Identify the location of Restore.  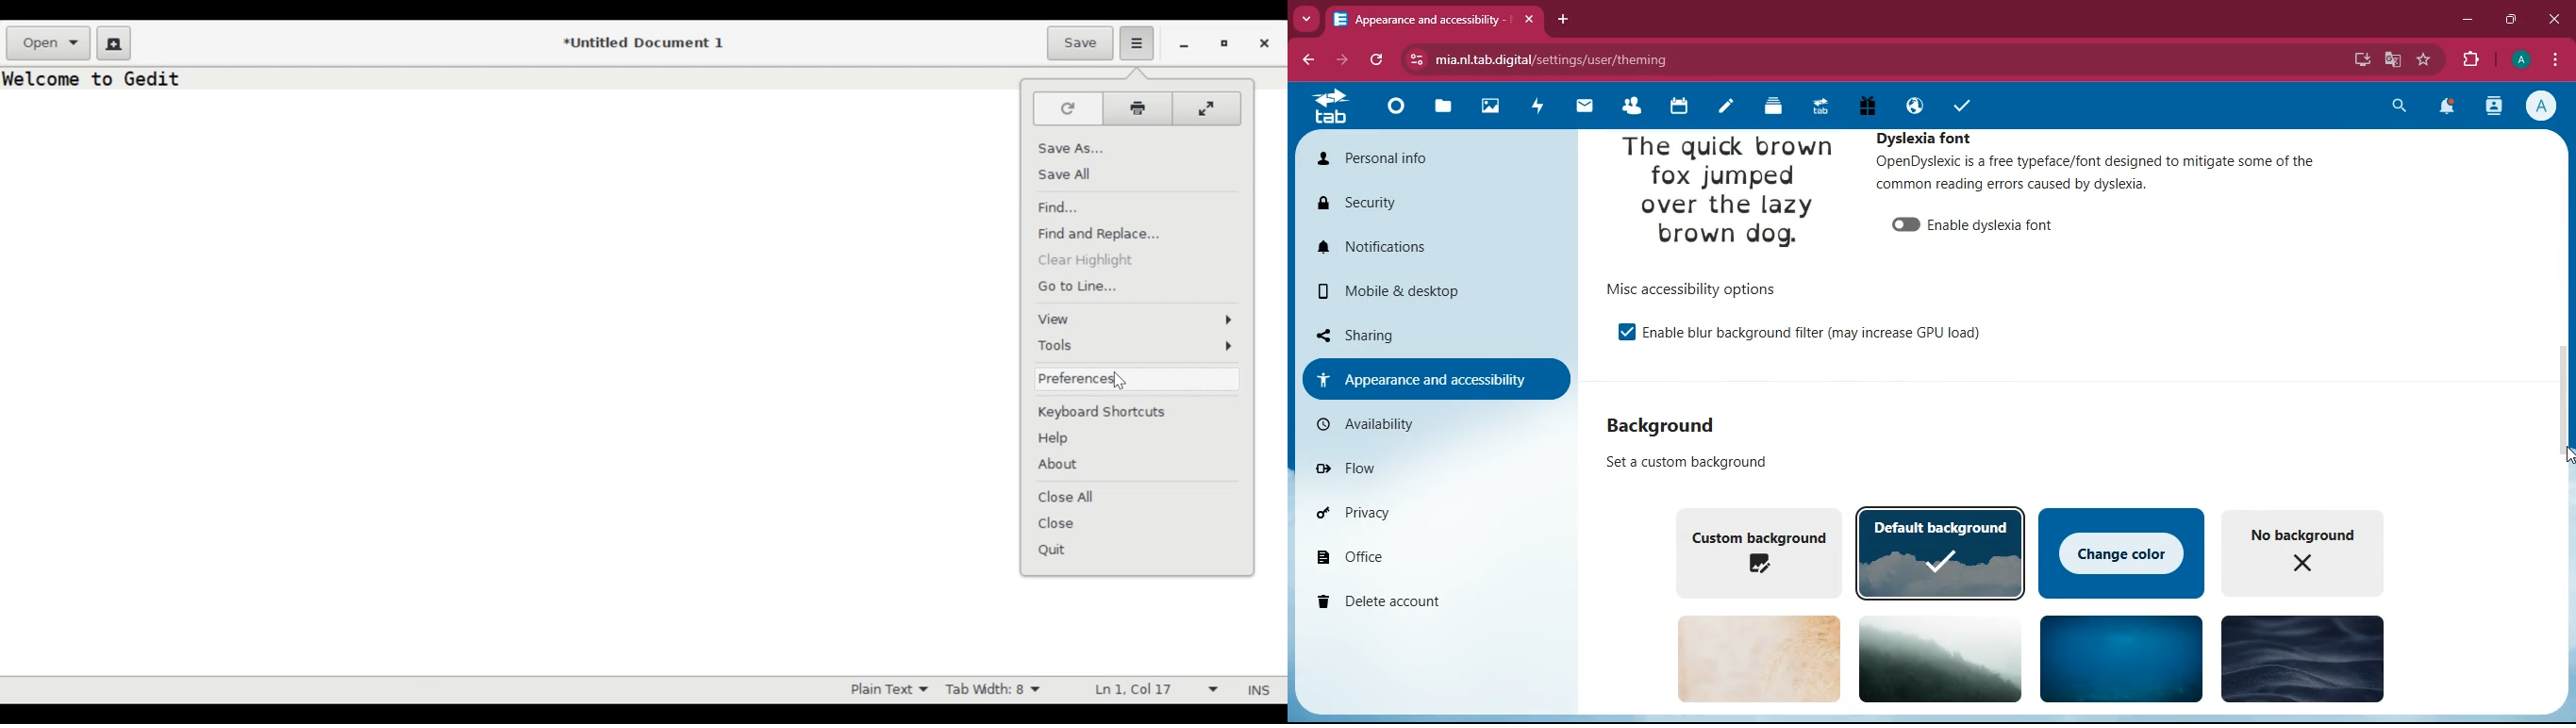
(1223, 43).